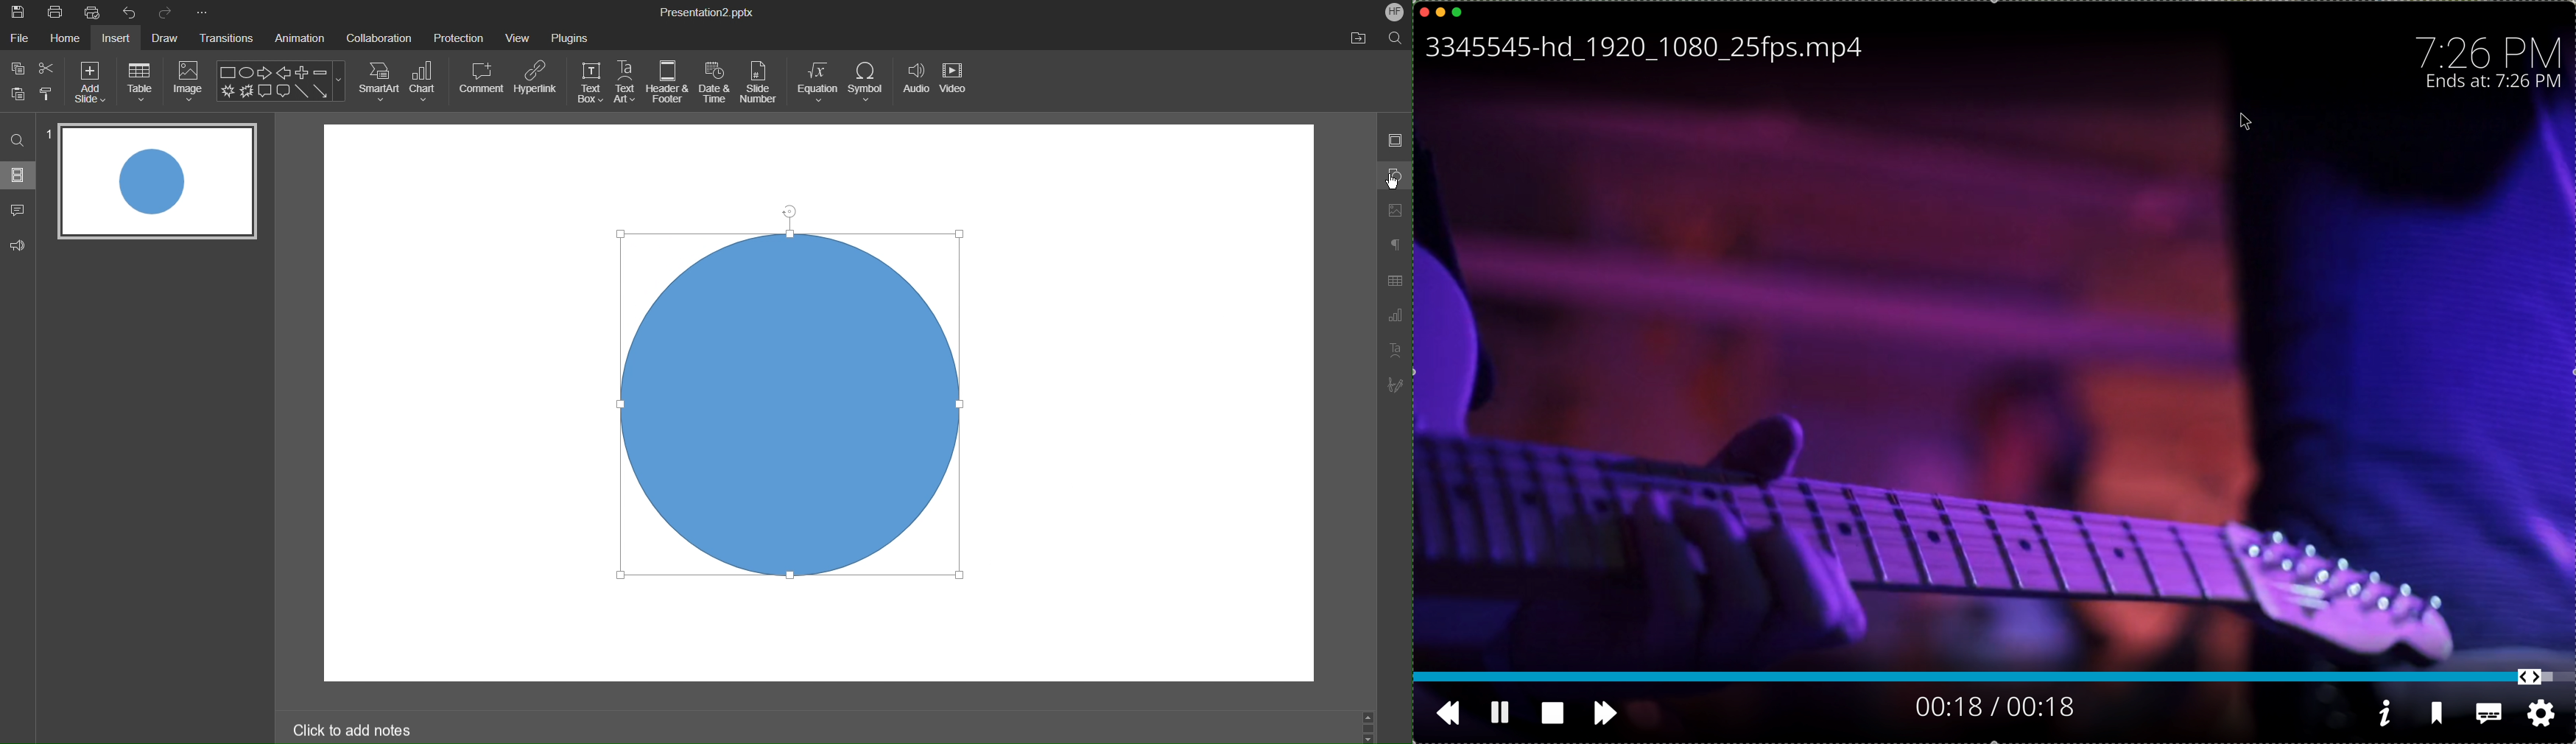 The height and width of the screenshot is (756, 2576). I want to click on Graph Settings, so click(1392, 318).